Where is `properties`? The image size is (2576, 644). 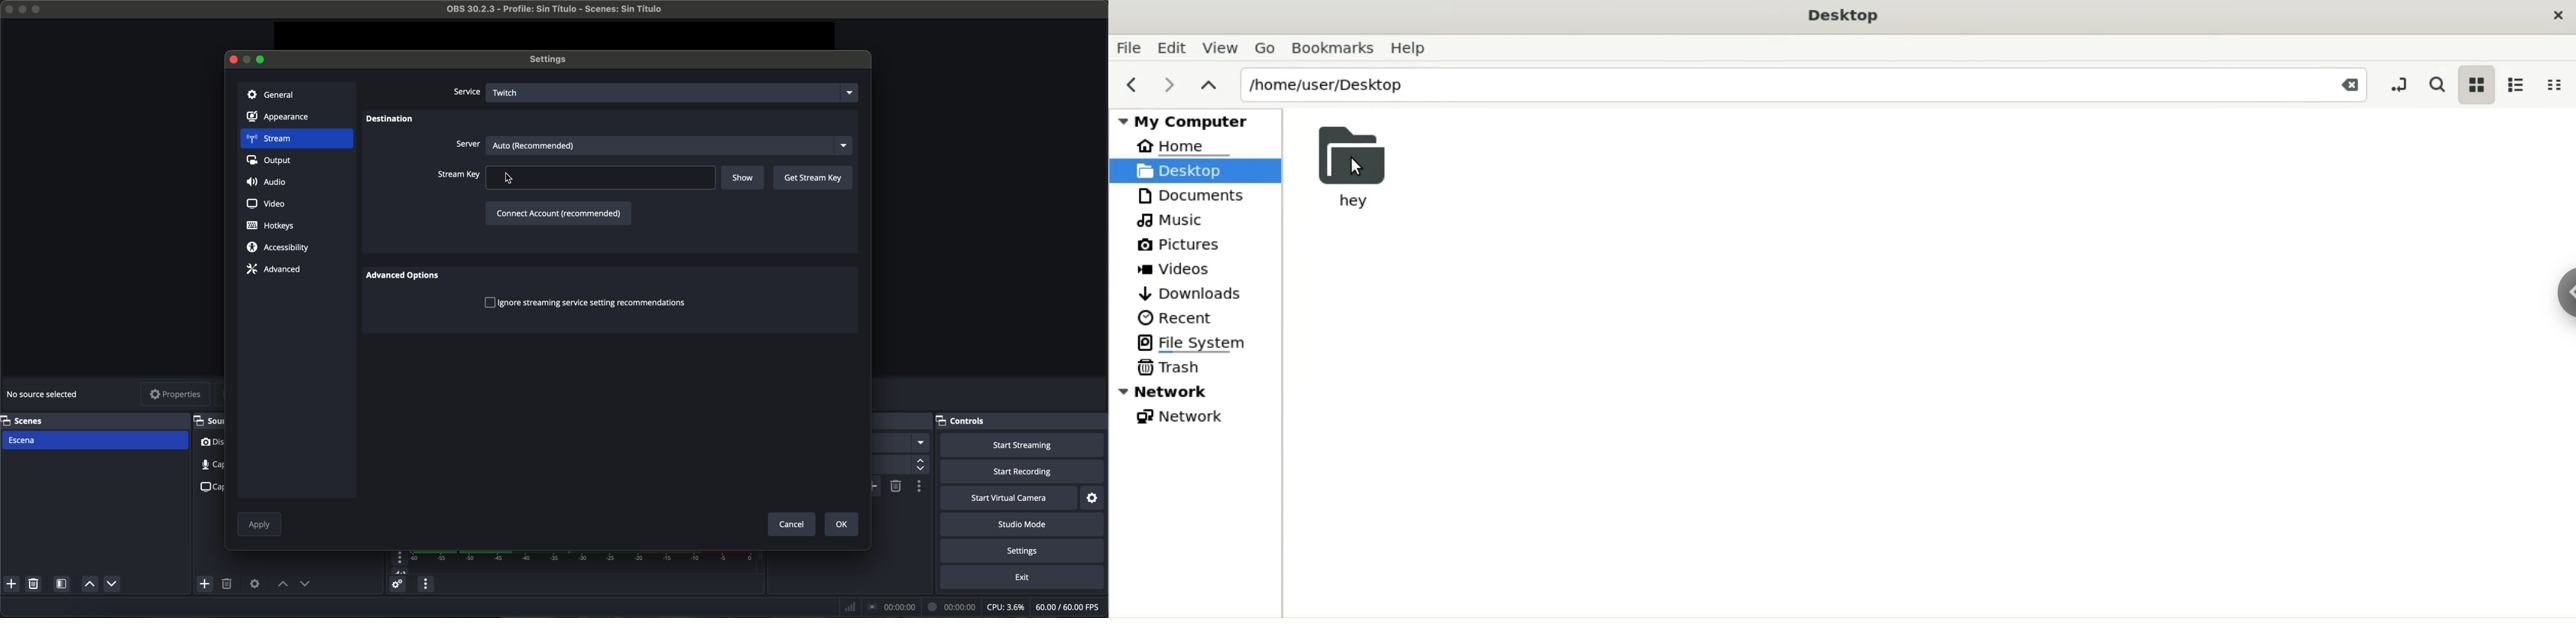 properties is located at coordinates (176, 395).